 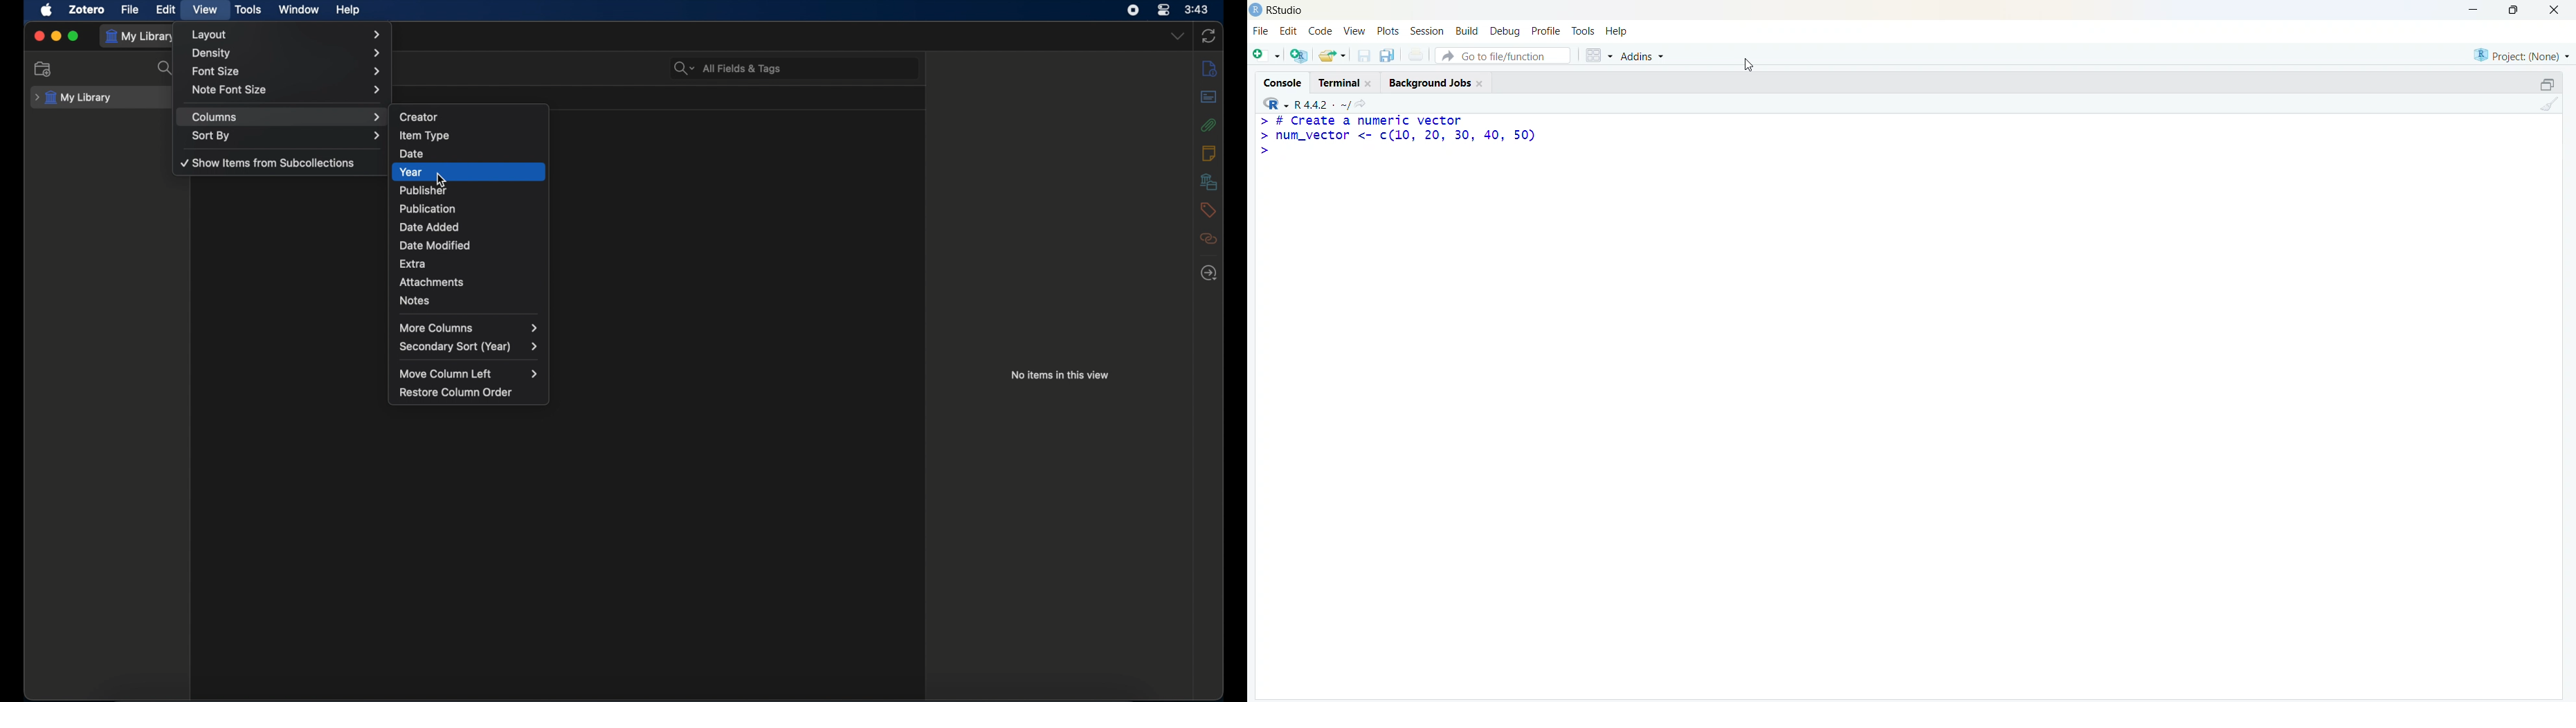 I want to click on add R file, so click(x=1300, y=56).